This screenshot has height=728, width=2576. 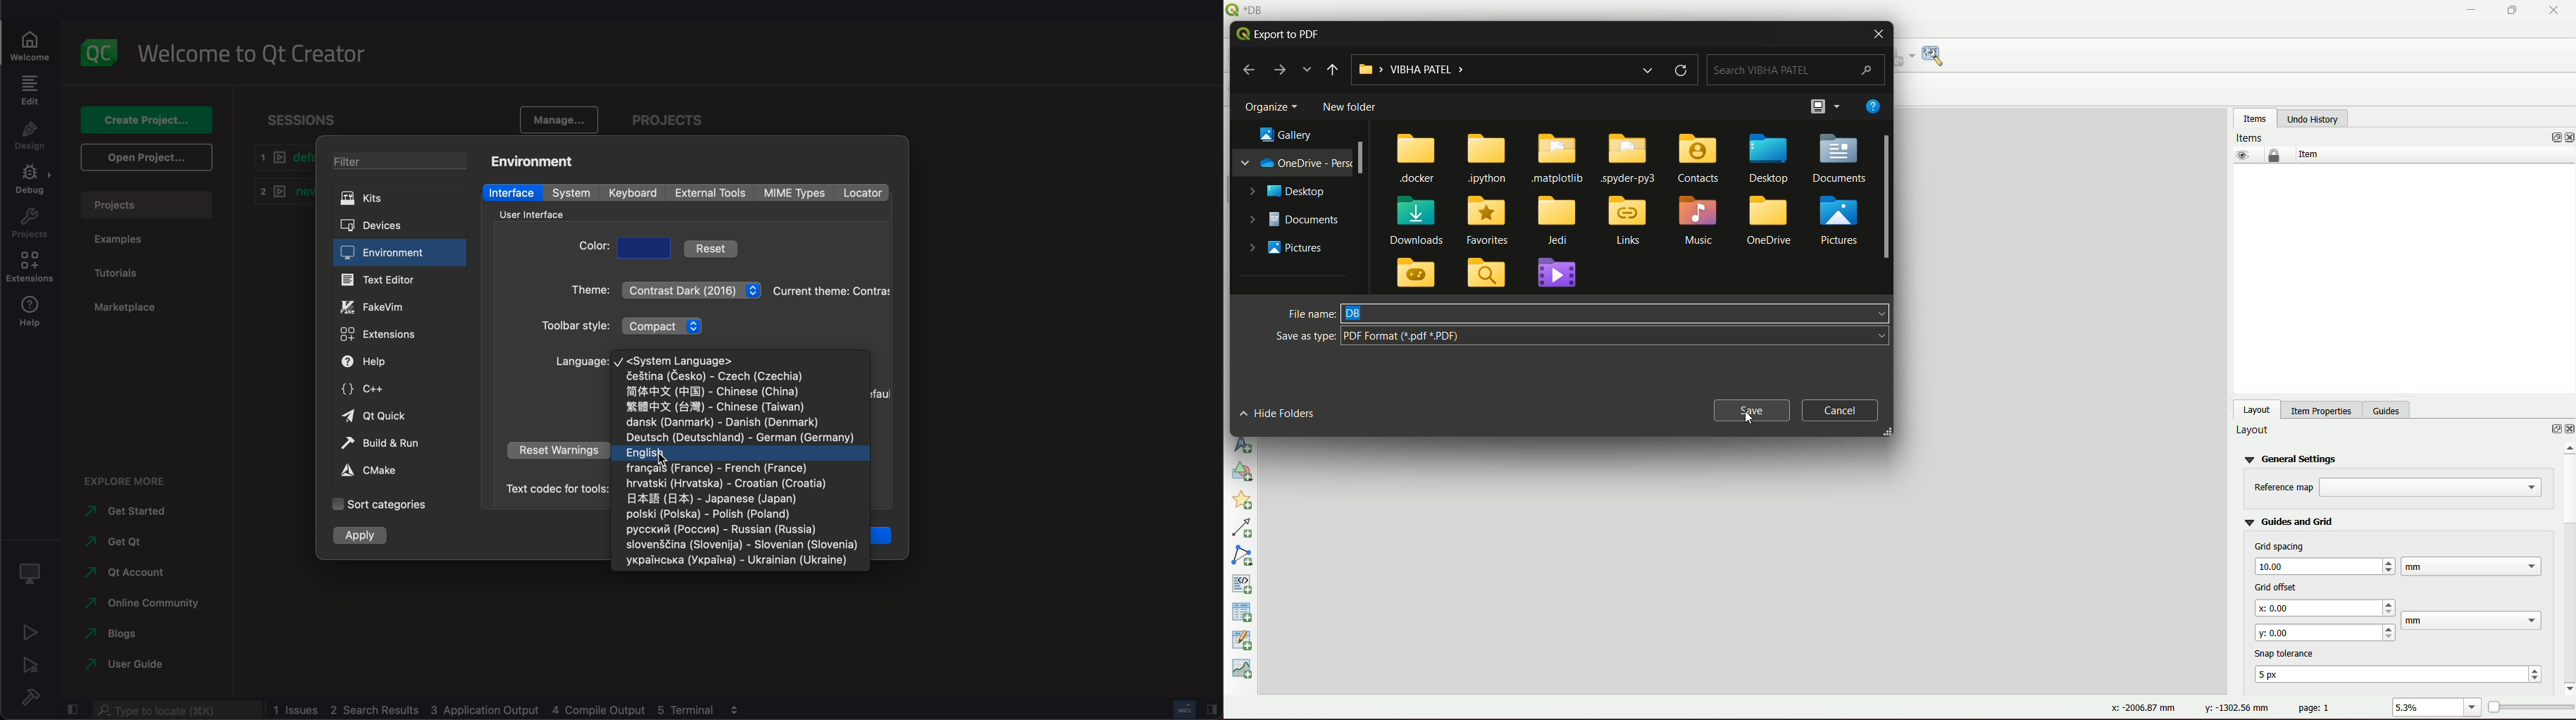 I want to click on russia, so click(x=720, y=530).